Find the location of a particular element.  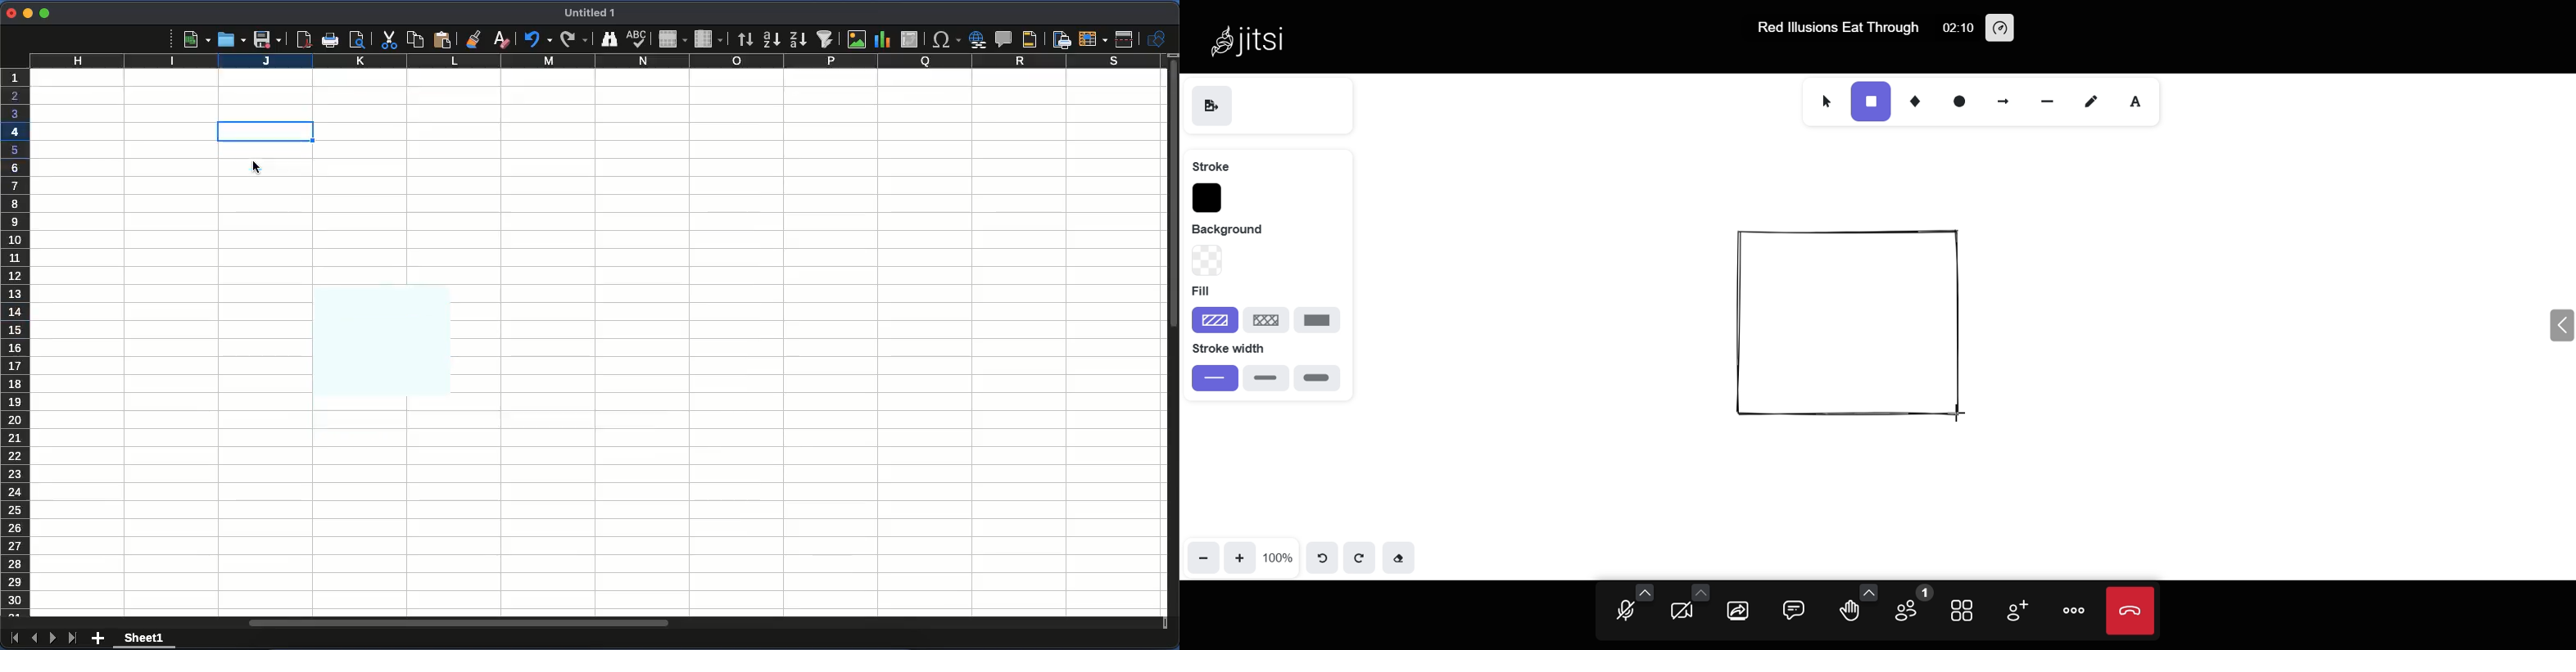

sort is located at coordinates (745, 38).